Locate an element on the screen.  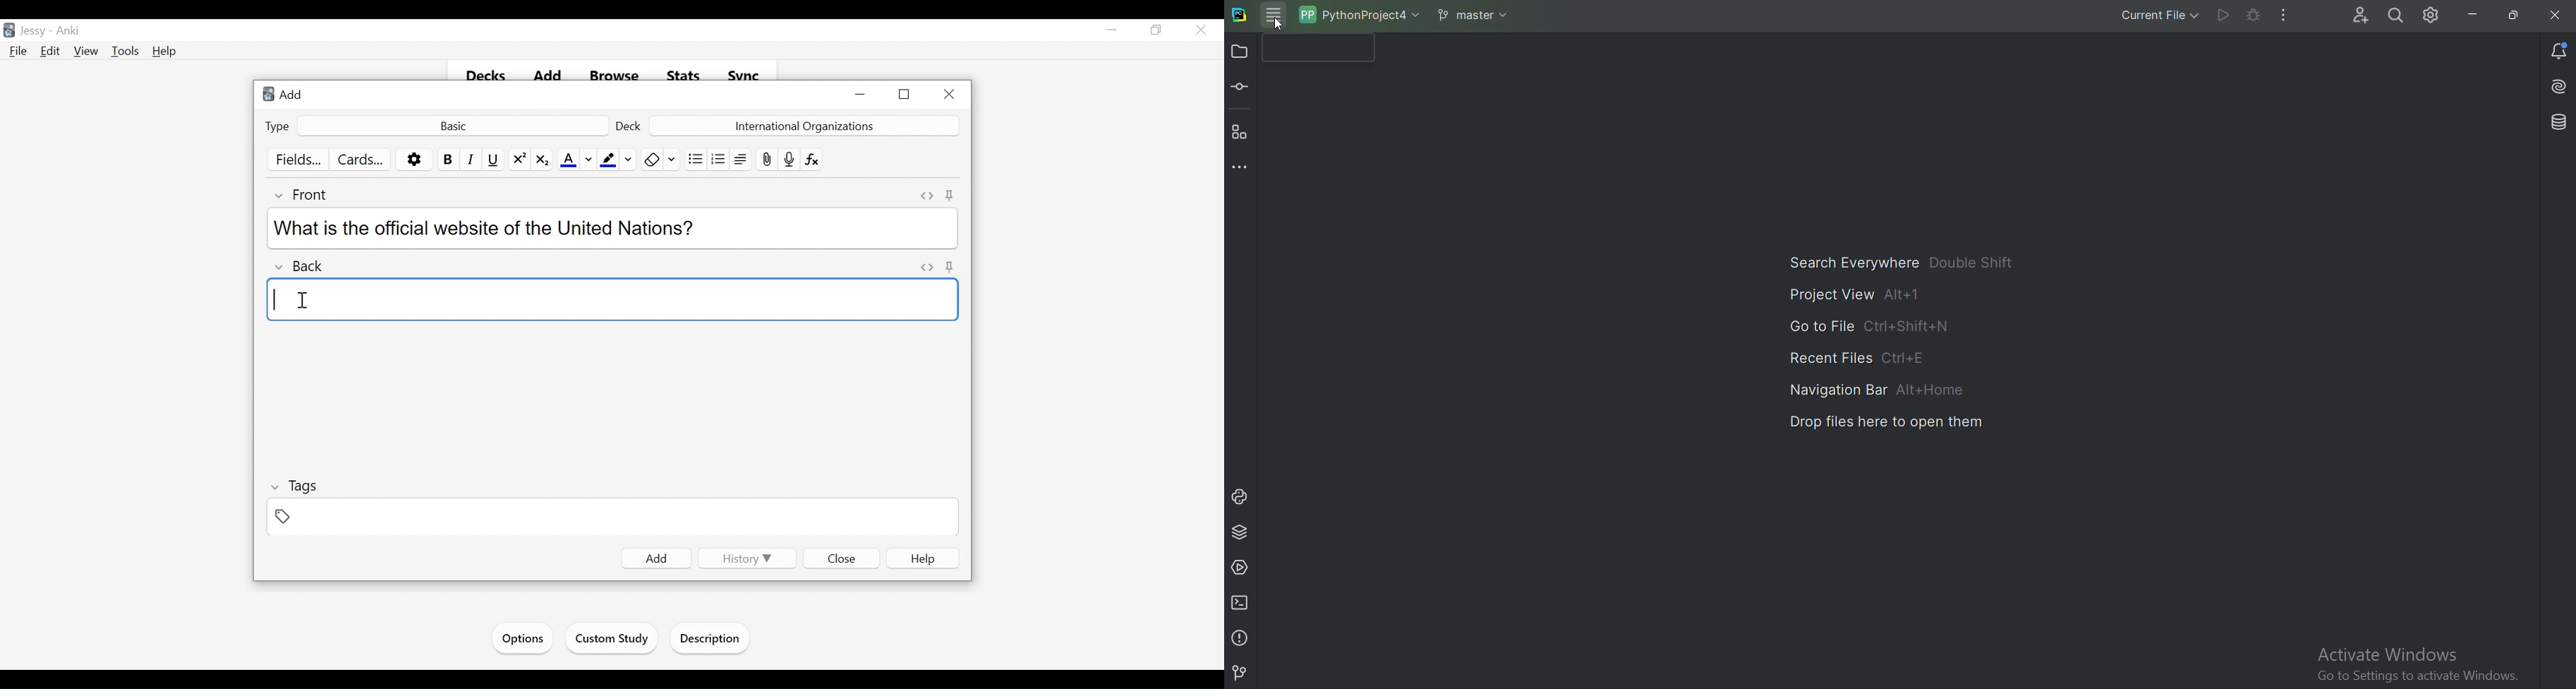
Help is located at coordinates (166, 52).